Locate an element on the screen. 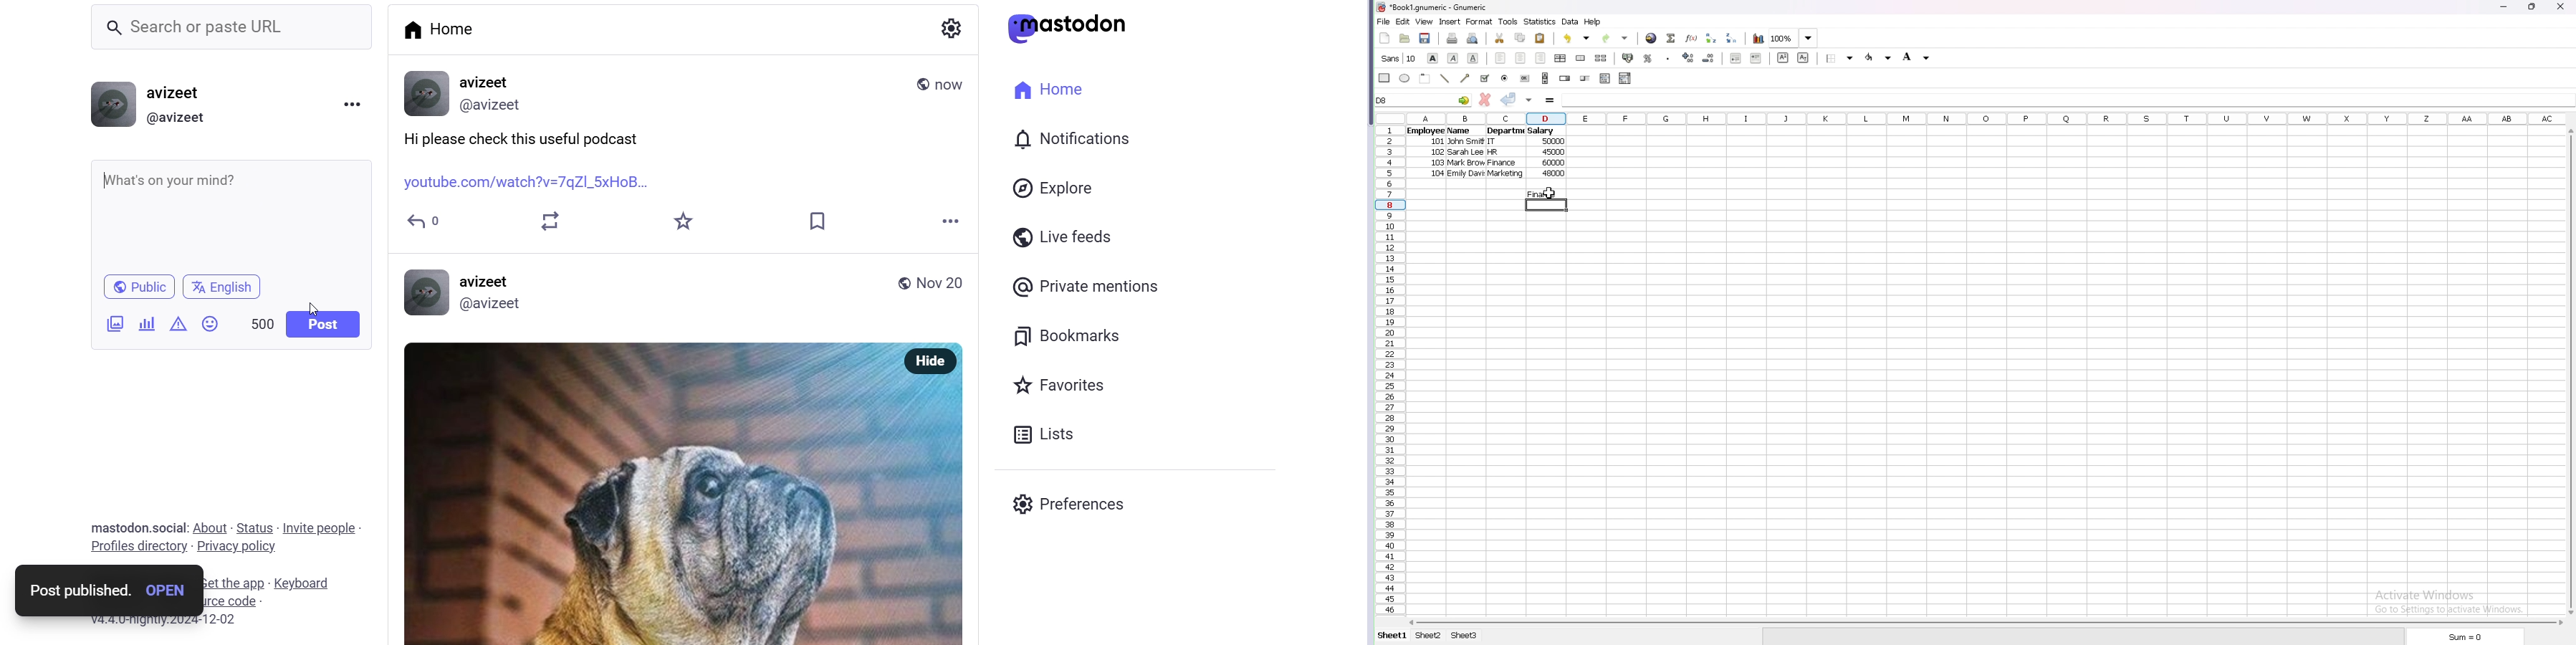 The width and height of the screenshot is (2576, 672). post published is located at coordinates (77, 586).